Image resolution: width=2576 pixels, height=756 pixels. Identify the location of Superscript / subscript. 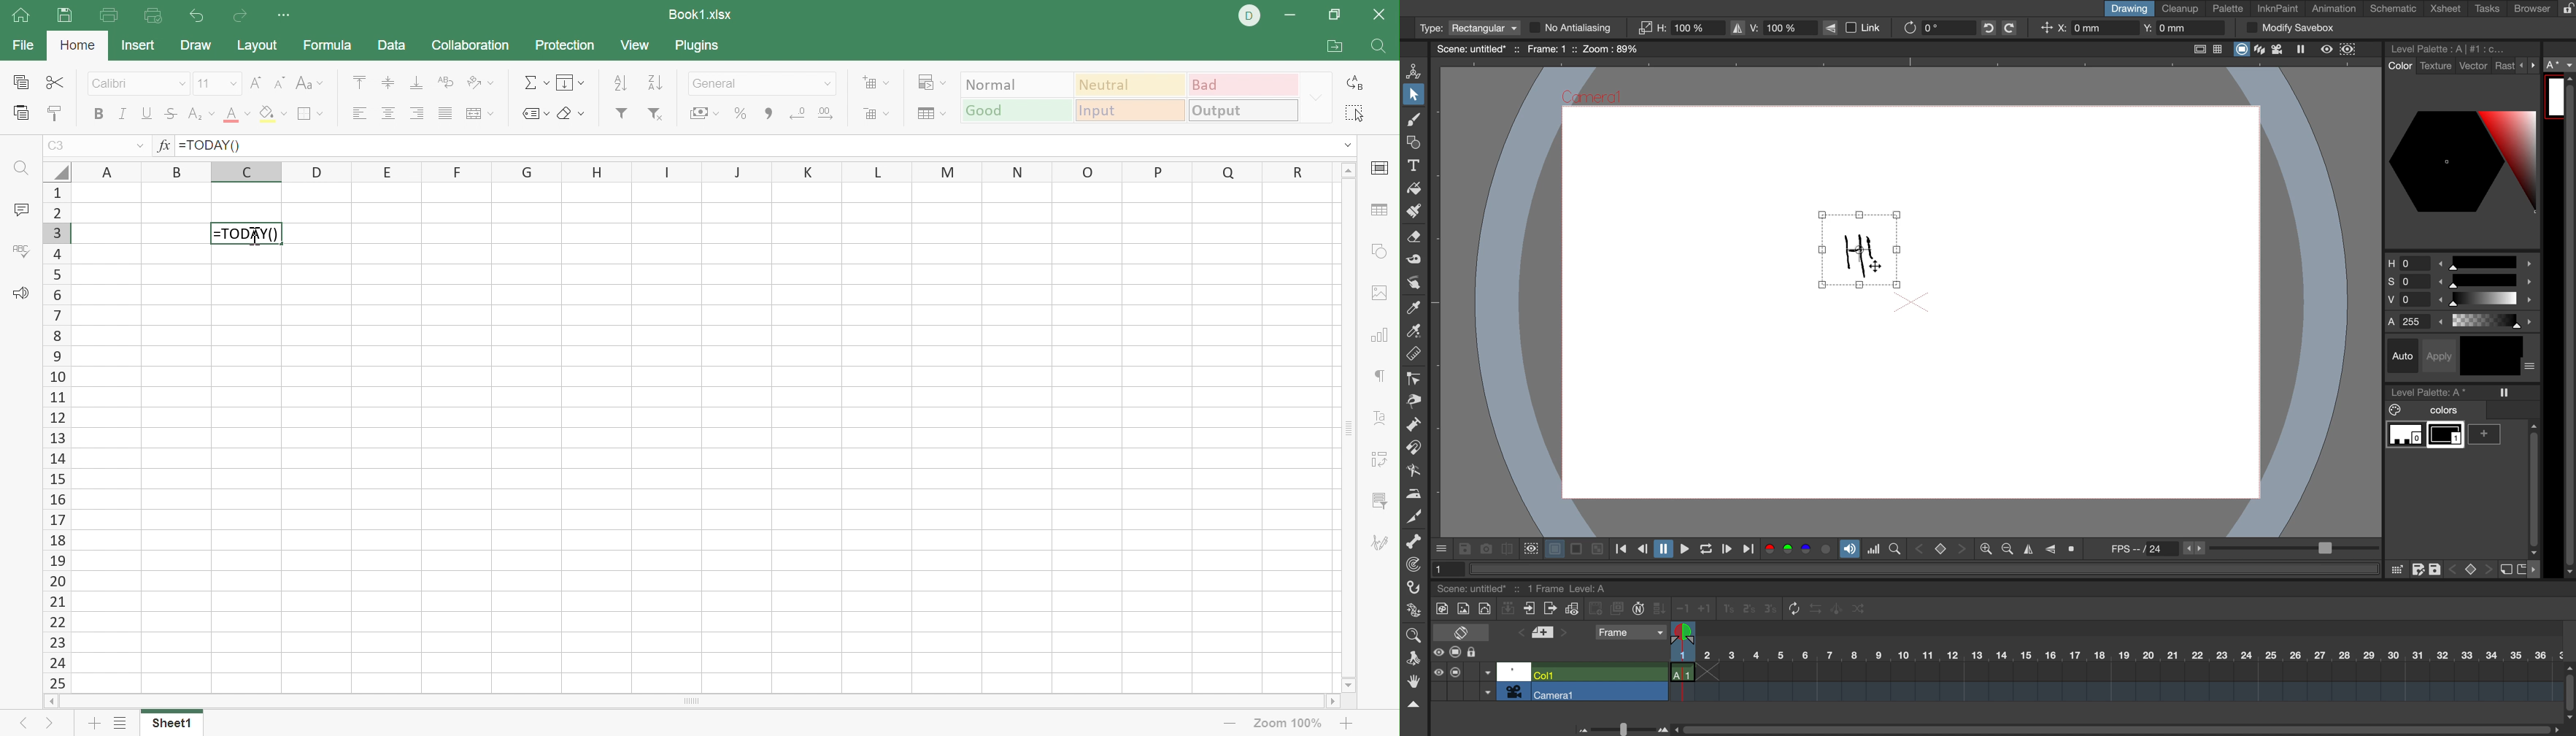
(203, 115).